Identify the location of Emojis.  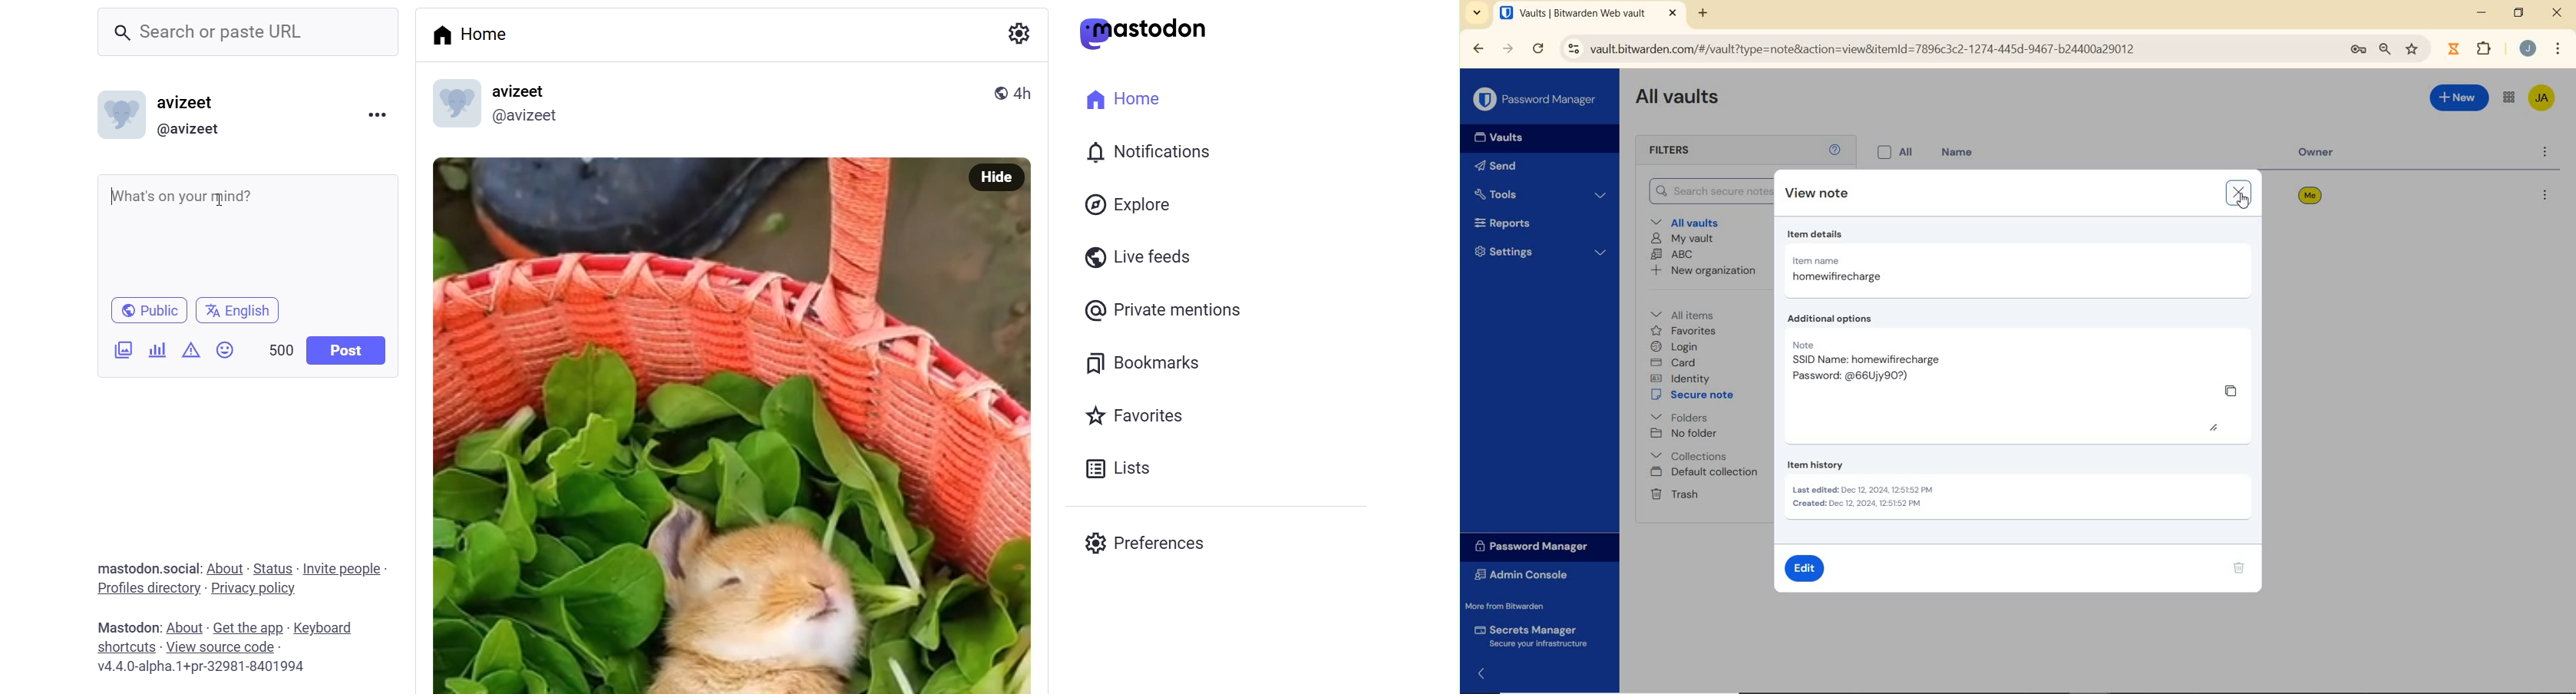
(224, 348).